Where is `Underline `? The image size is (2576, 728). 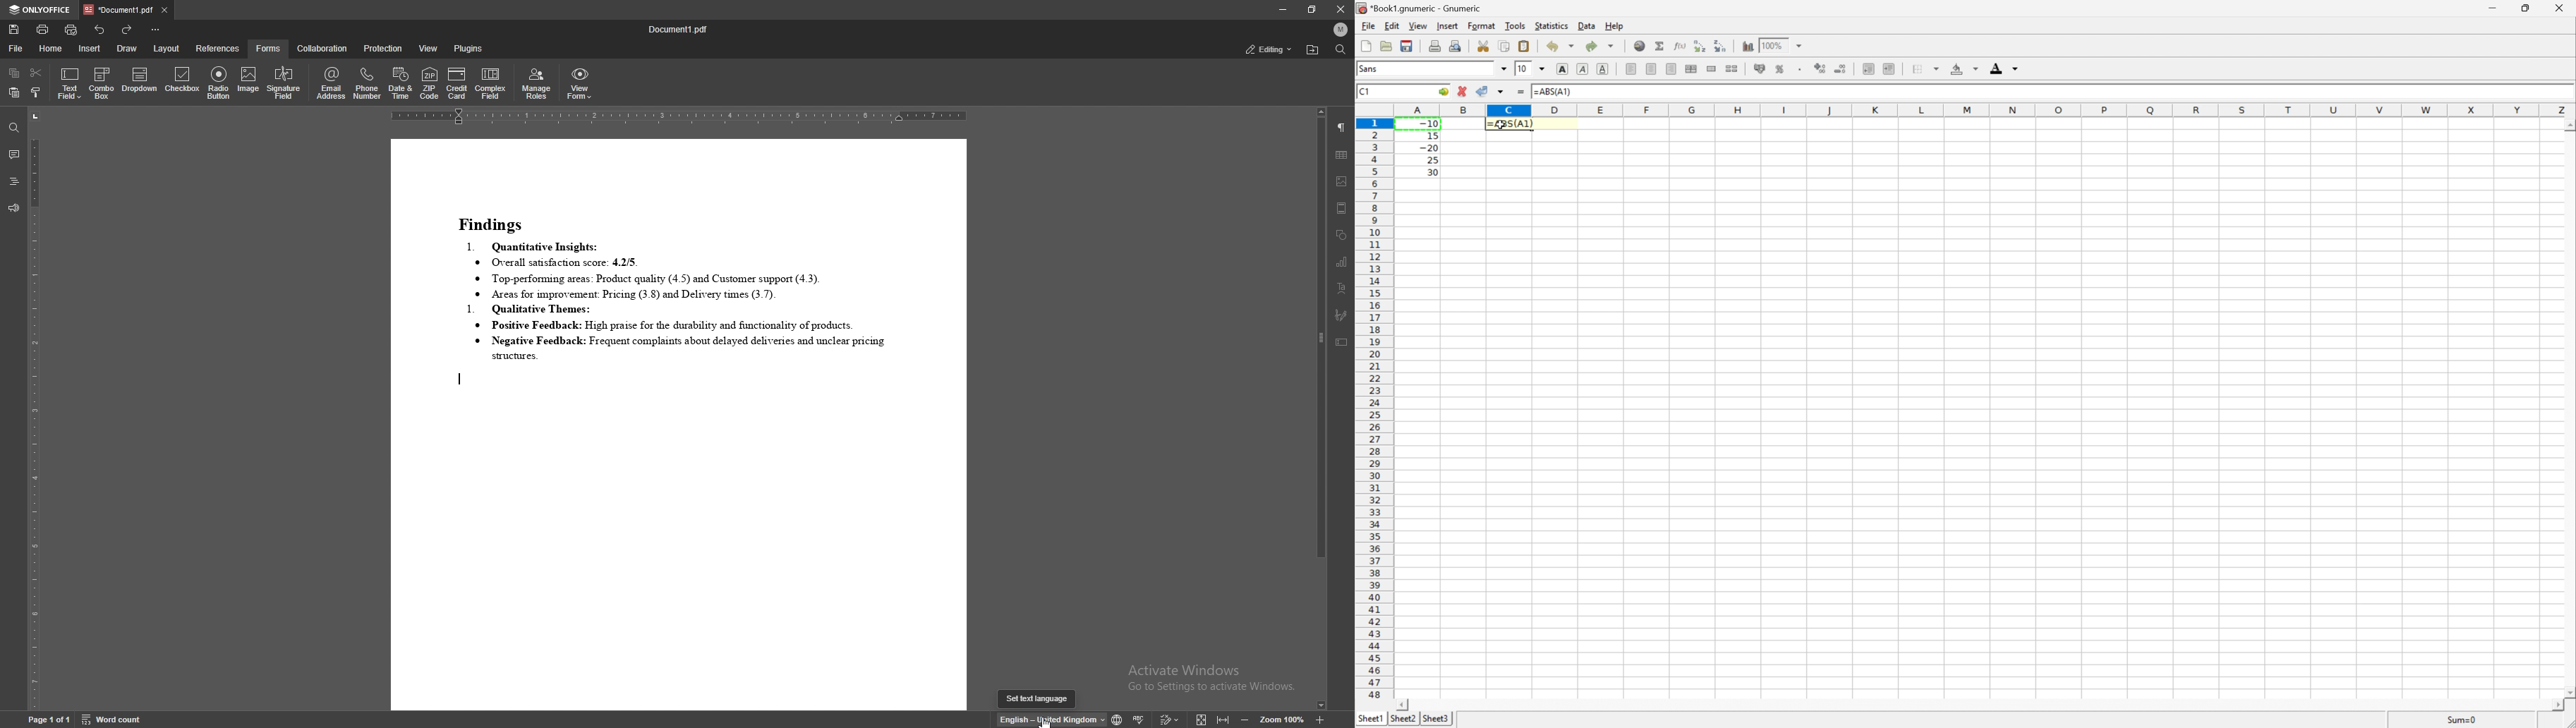
Underline  is located at coordinates (1581, 69).